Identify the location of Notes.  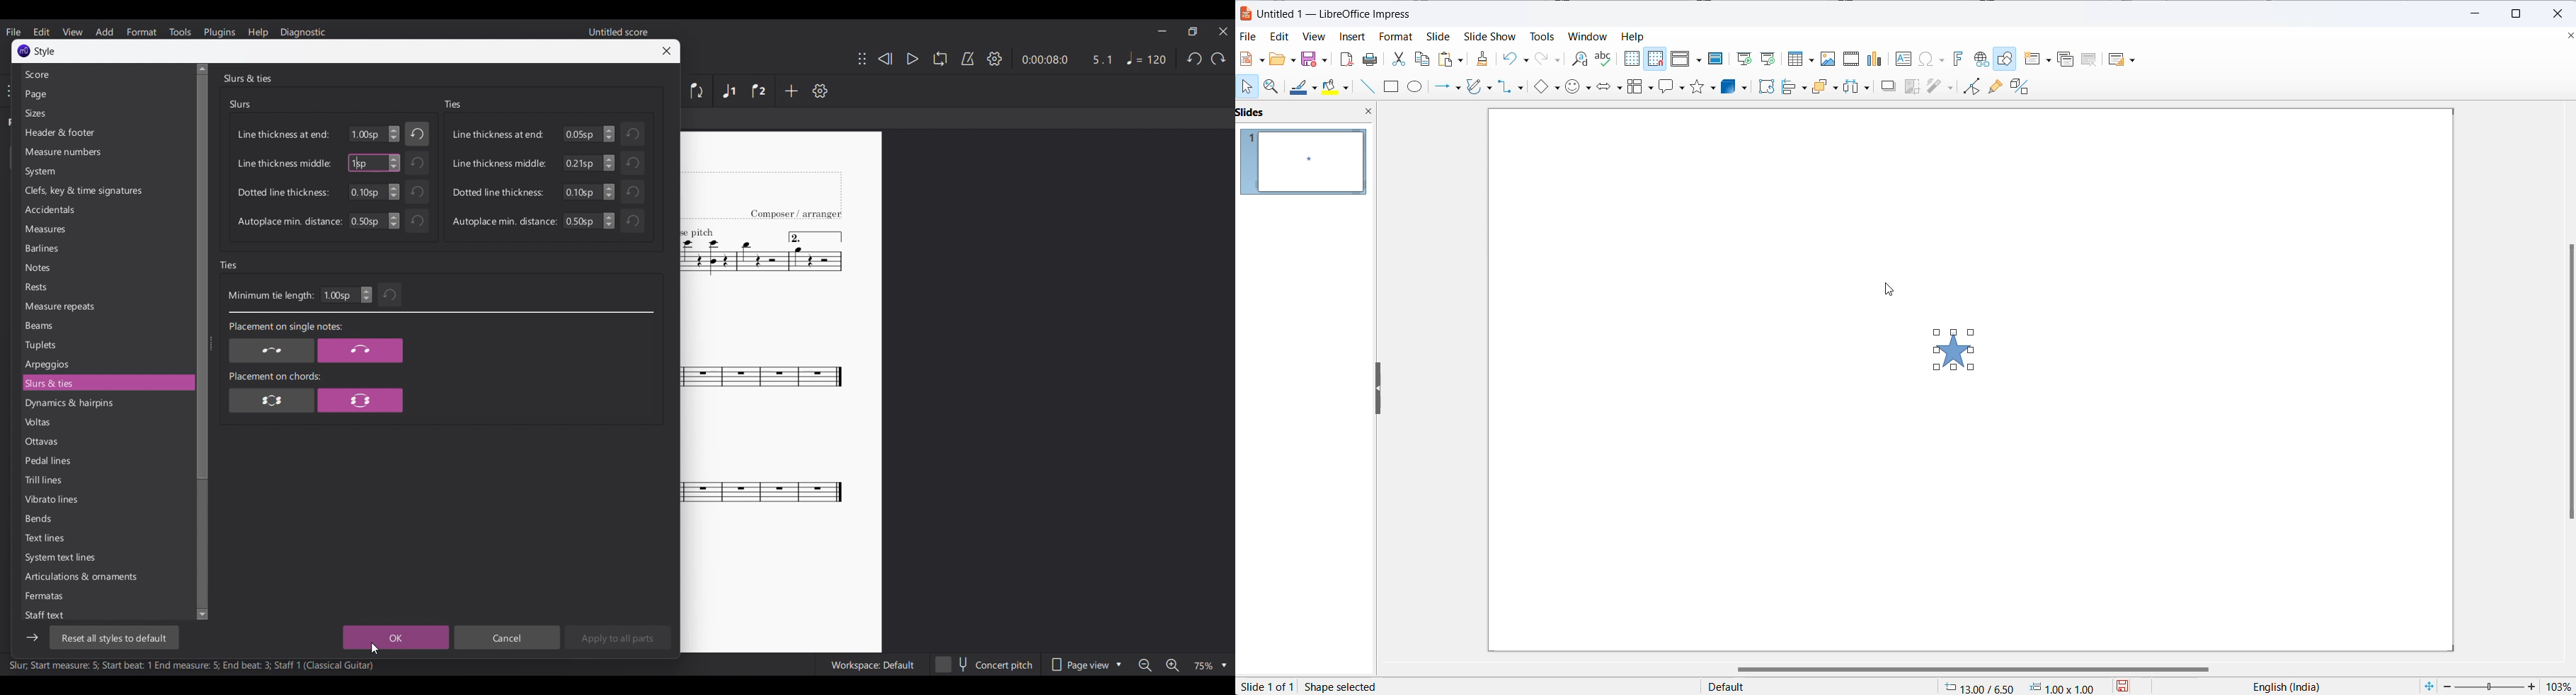
(106, 268).